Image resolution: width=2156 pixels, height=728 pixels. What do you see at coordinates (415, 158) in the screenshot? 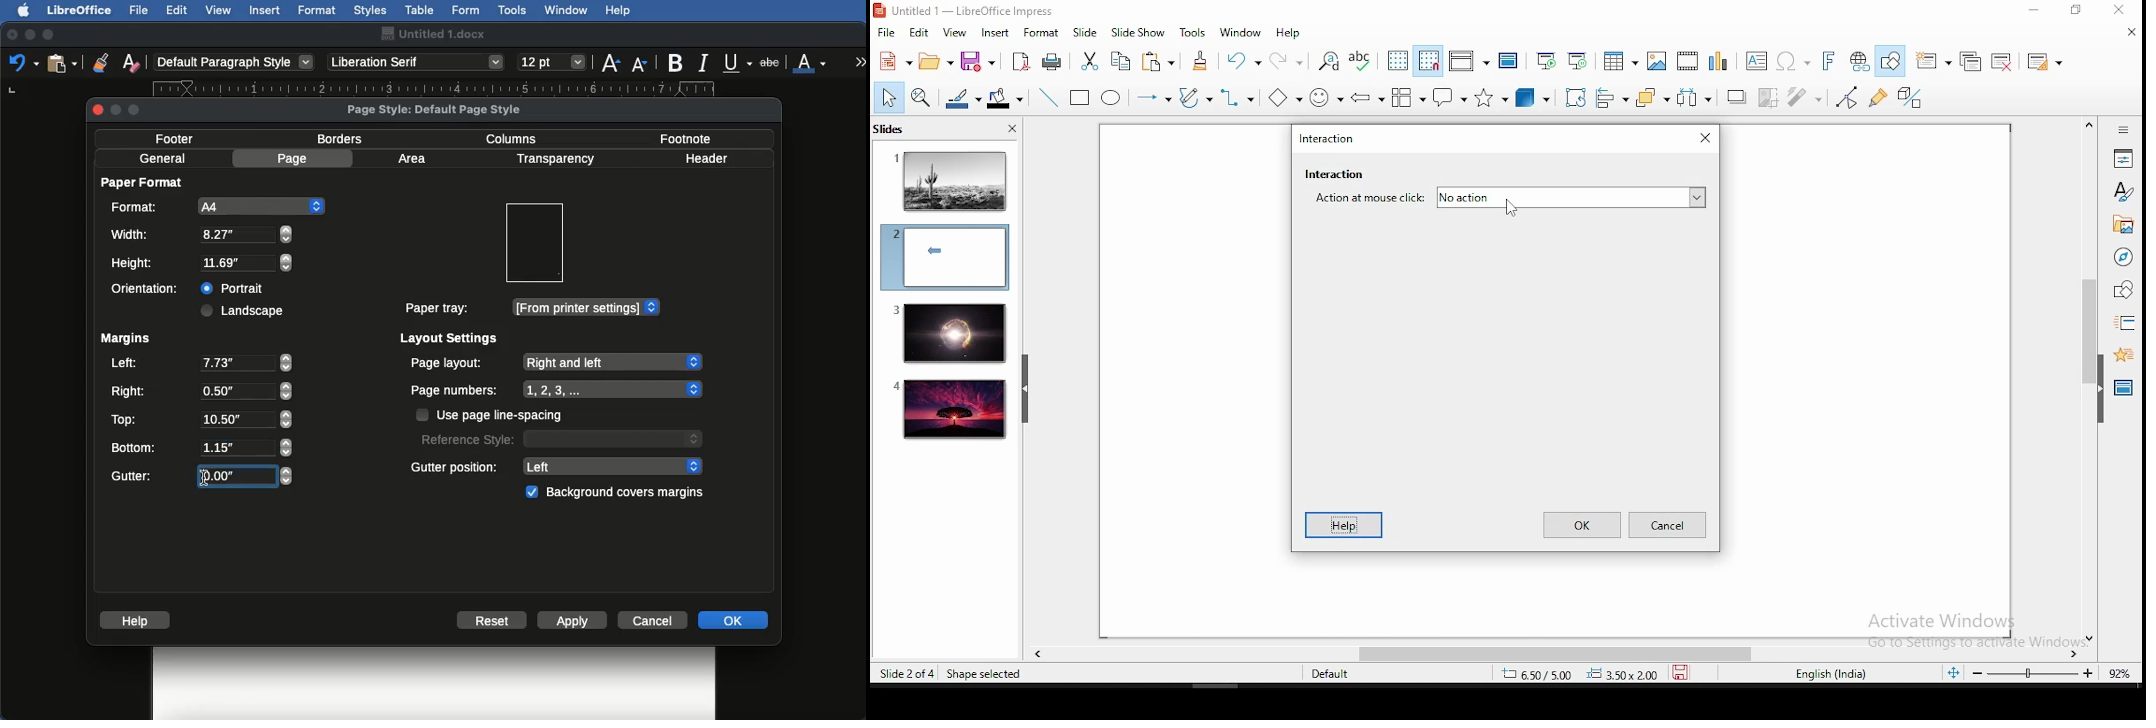
I see `Area` at bounding box center [415, 158].